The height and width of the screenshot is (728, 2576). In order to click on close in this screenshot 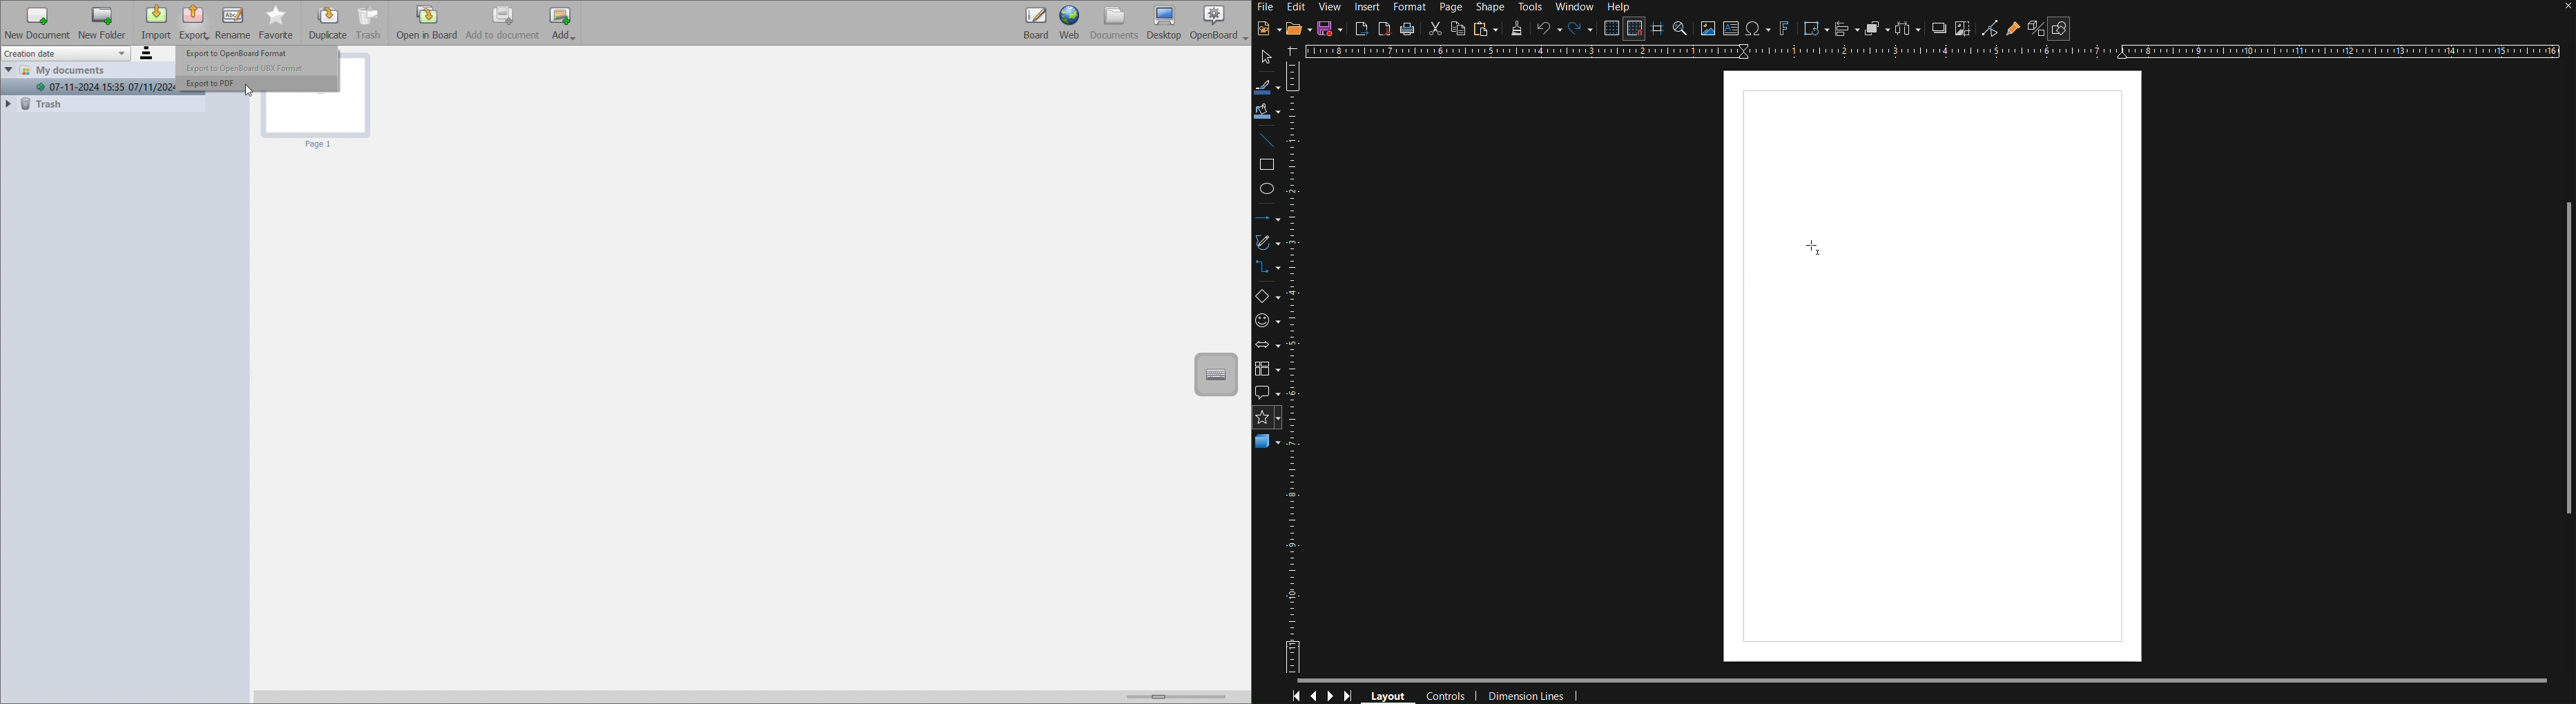, I will do `click(2555, 10)`.